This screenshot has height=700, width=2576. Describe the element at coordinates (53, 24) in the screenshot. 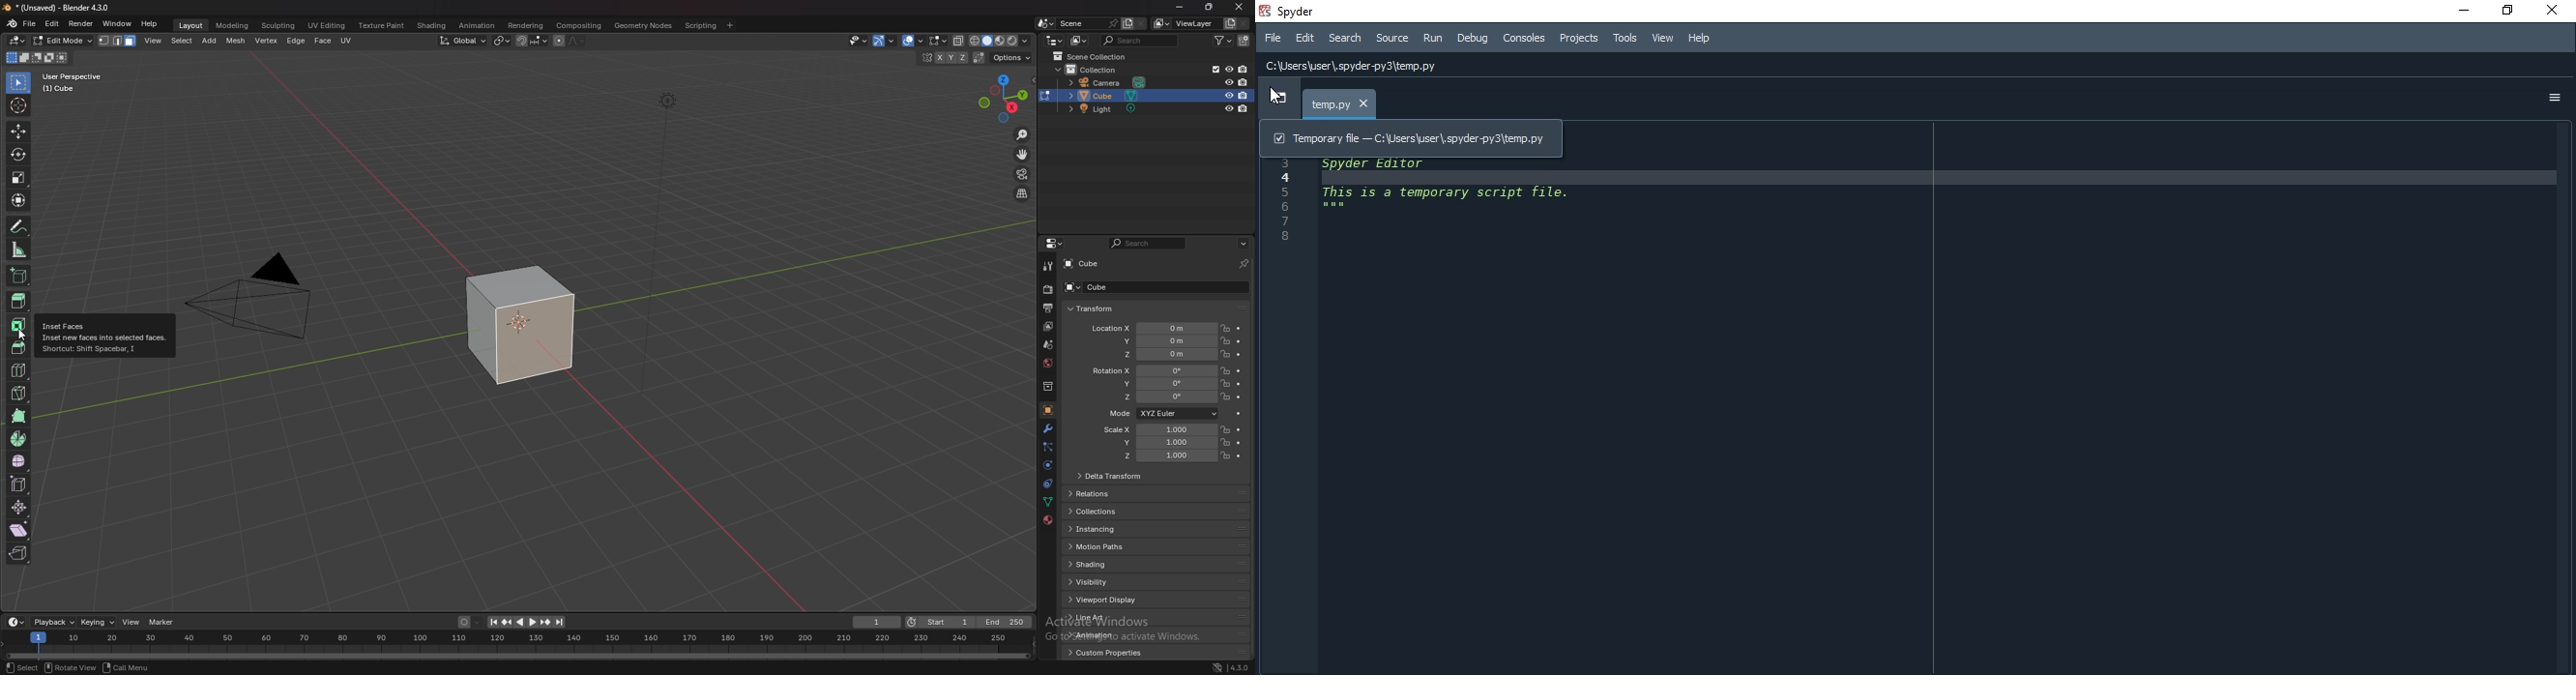

I see `edit` at that location.